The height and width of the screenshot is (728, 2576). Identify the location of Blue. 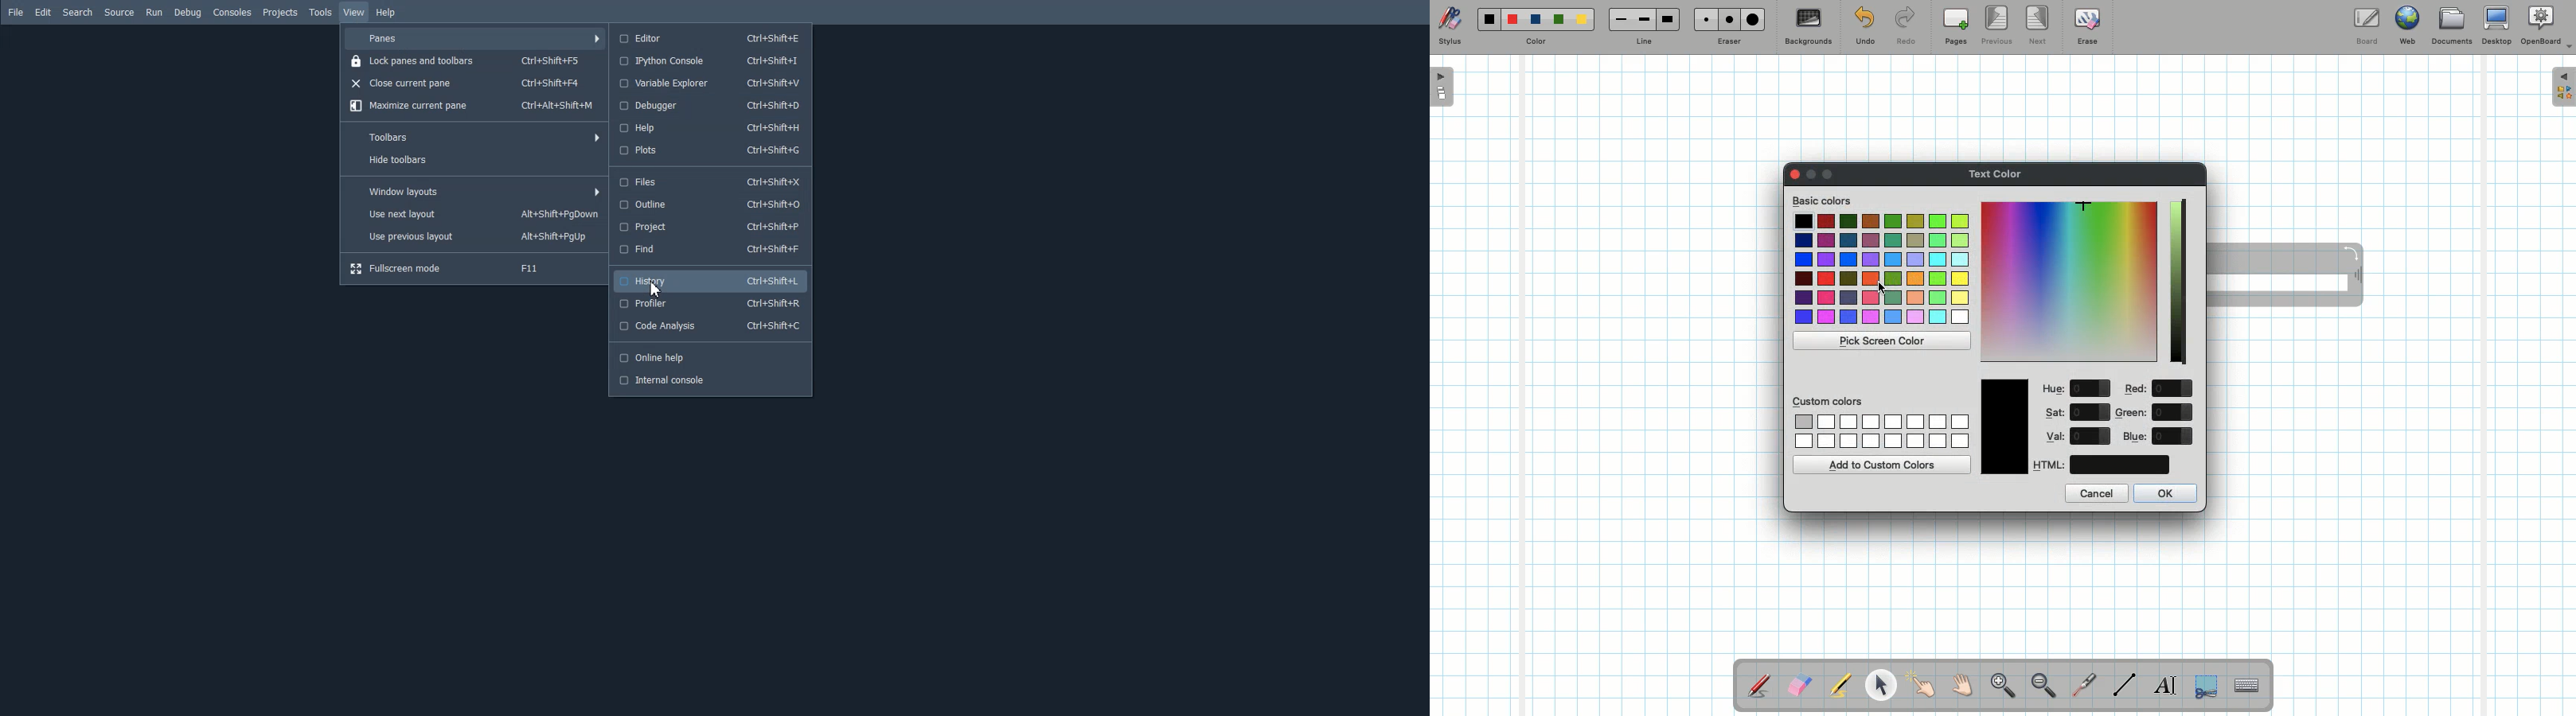
(2135, 436).